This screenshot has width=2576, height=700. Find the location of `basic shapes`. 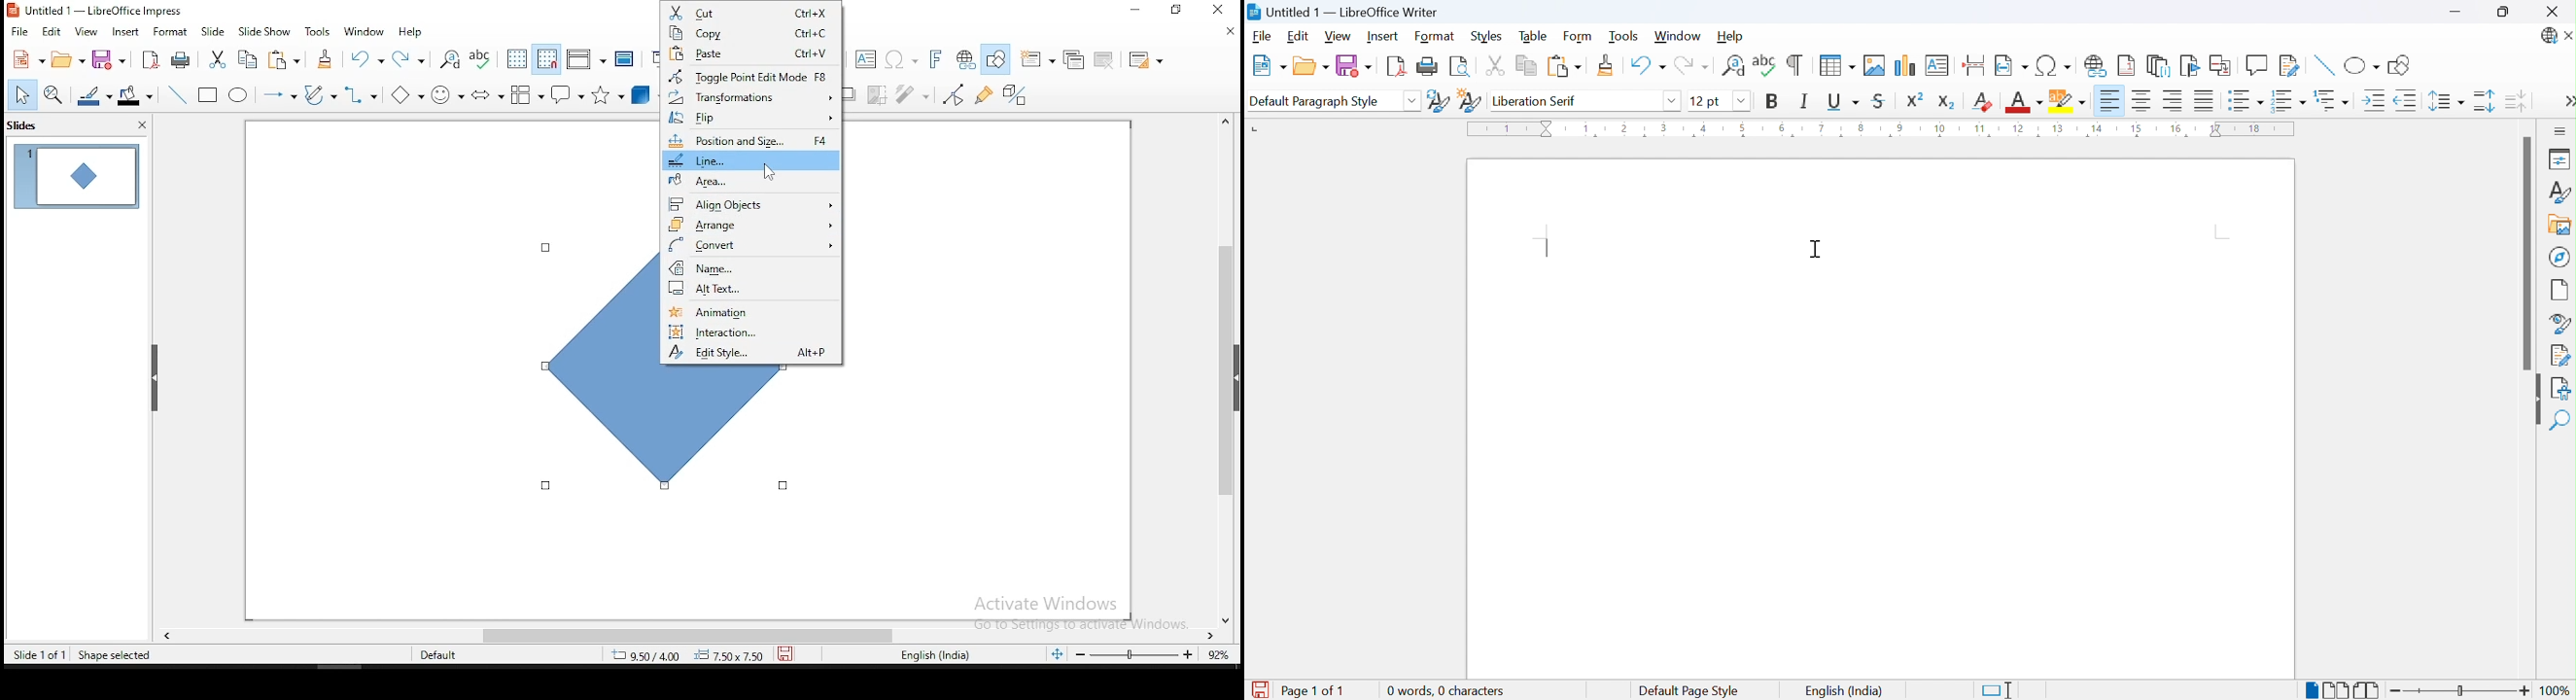

basic shapes is located at coordinates (411, 95).